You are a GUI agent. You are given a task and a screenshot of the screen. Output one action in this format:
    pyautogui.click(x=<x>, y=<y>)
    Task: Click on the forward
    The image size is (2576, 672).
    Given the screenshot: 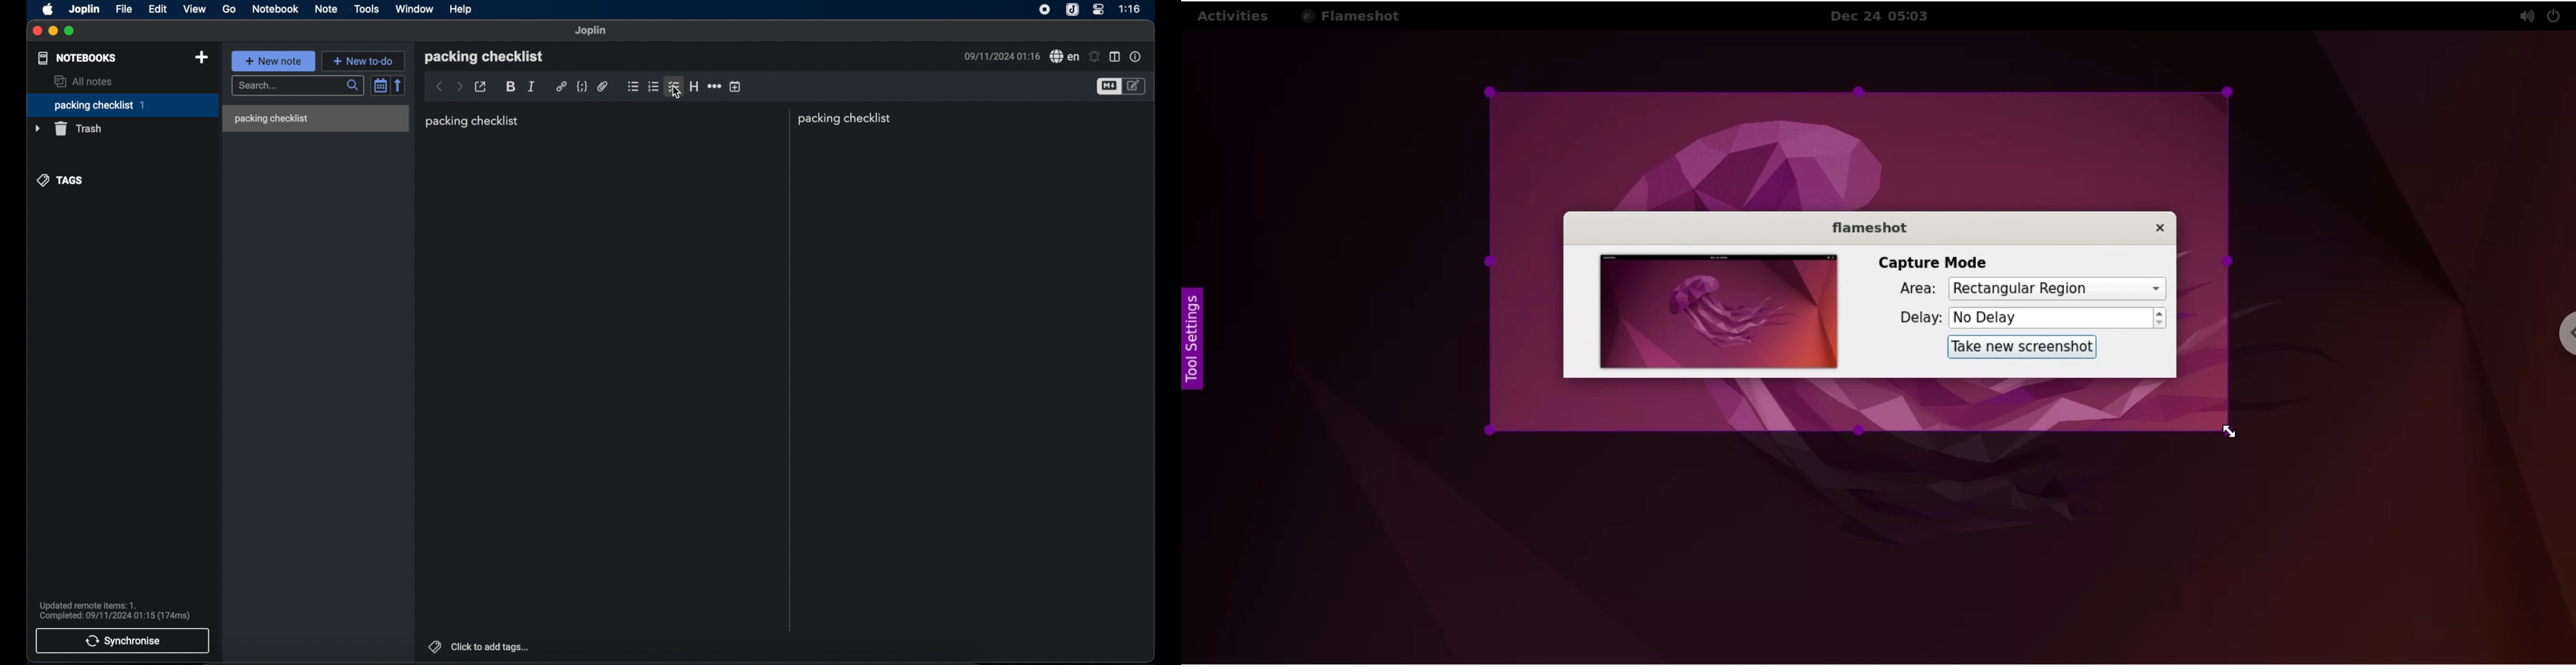 What is the action you would take?
    pyautogui.click(x=460, y=86)
    